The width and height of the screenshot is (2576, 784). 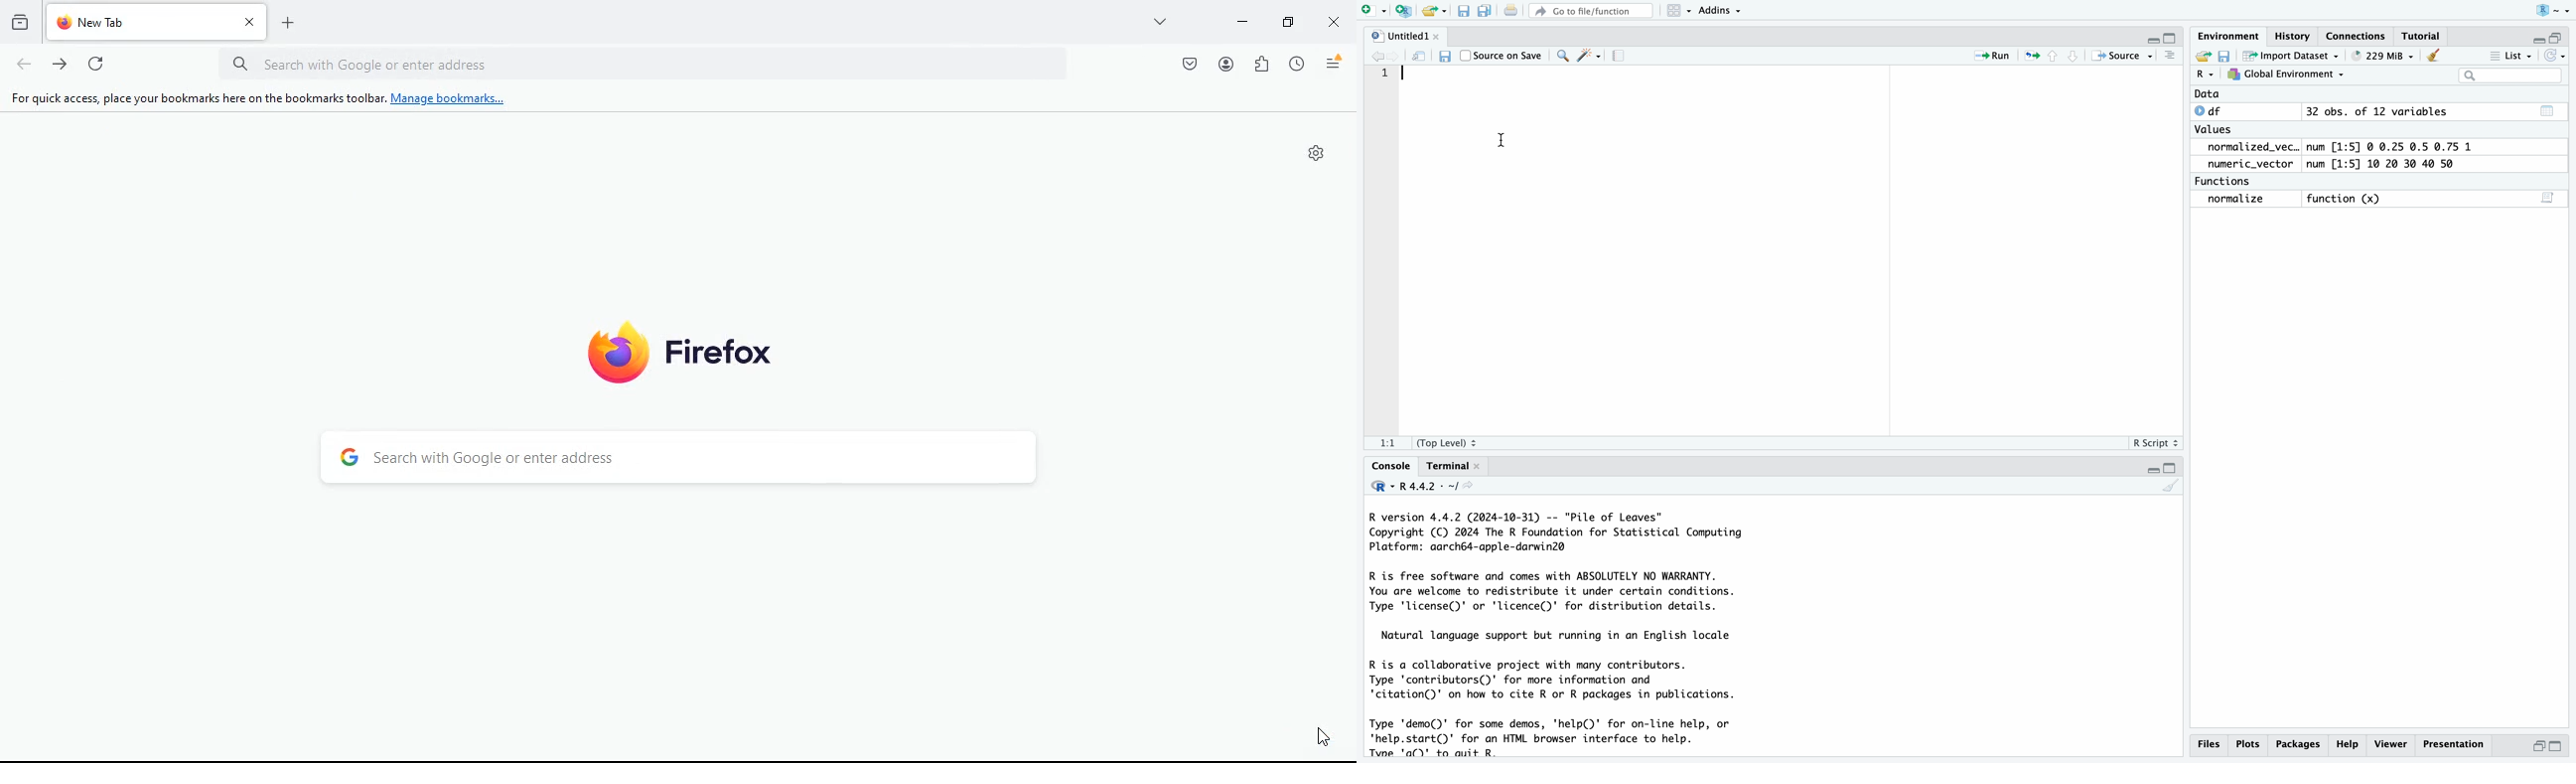 What do you see at coordinates (2331, 150) in the screenshot?
I see `Data
O df 32 obs. of 12 variables
Values
normalized_vec.. num [1:5] @ 0.25 0.5 0.75 1
numeric_vector num [1:5] 10 20 30 40 50
Functions
normalize function (x)` at bounding box center [2331, 150].